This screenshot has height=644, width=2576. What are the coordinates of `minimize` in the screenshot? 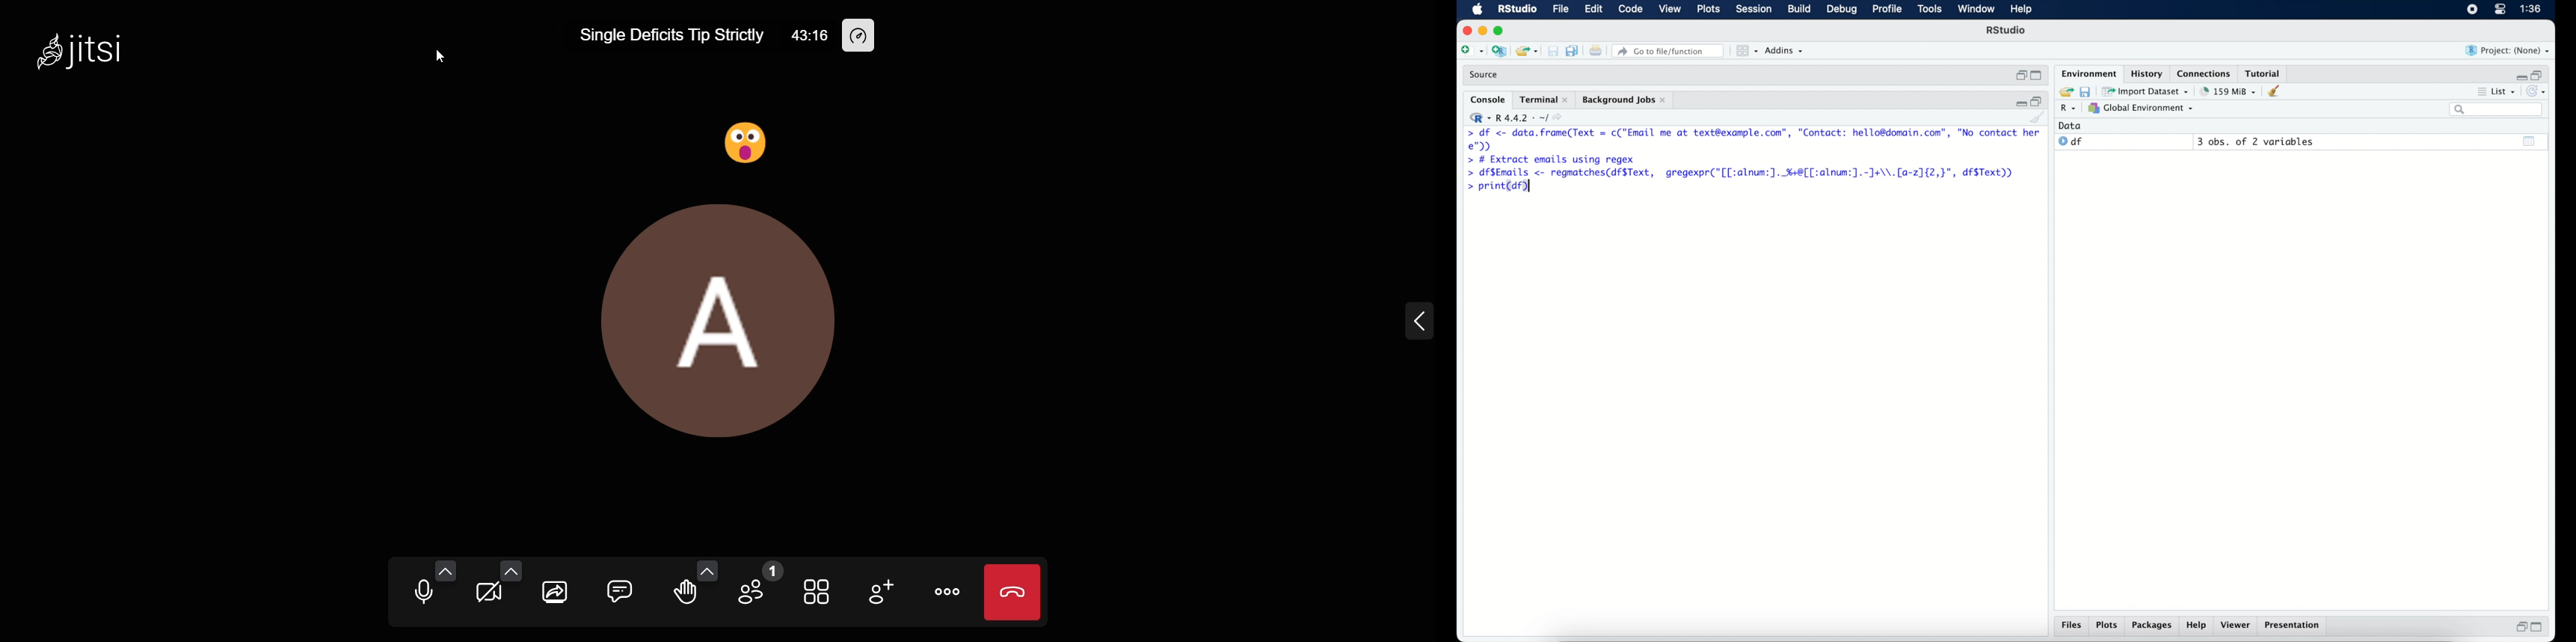 It's located at (2019, 103).